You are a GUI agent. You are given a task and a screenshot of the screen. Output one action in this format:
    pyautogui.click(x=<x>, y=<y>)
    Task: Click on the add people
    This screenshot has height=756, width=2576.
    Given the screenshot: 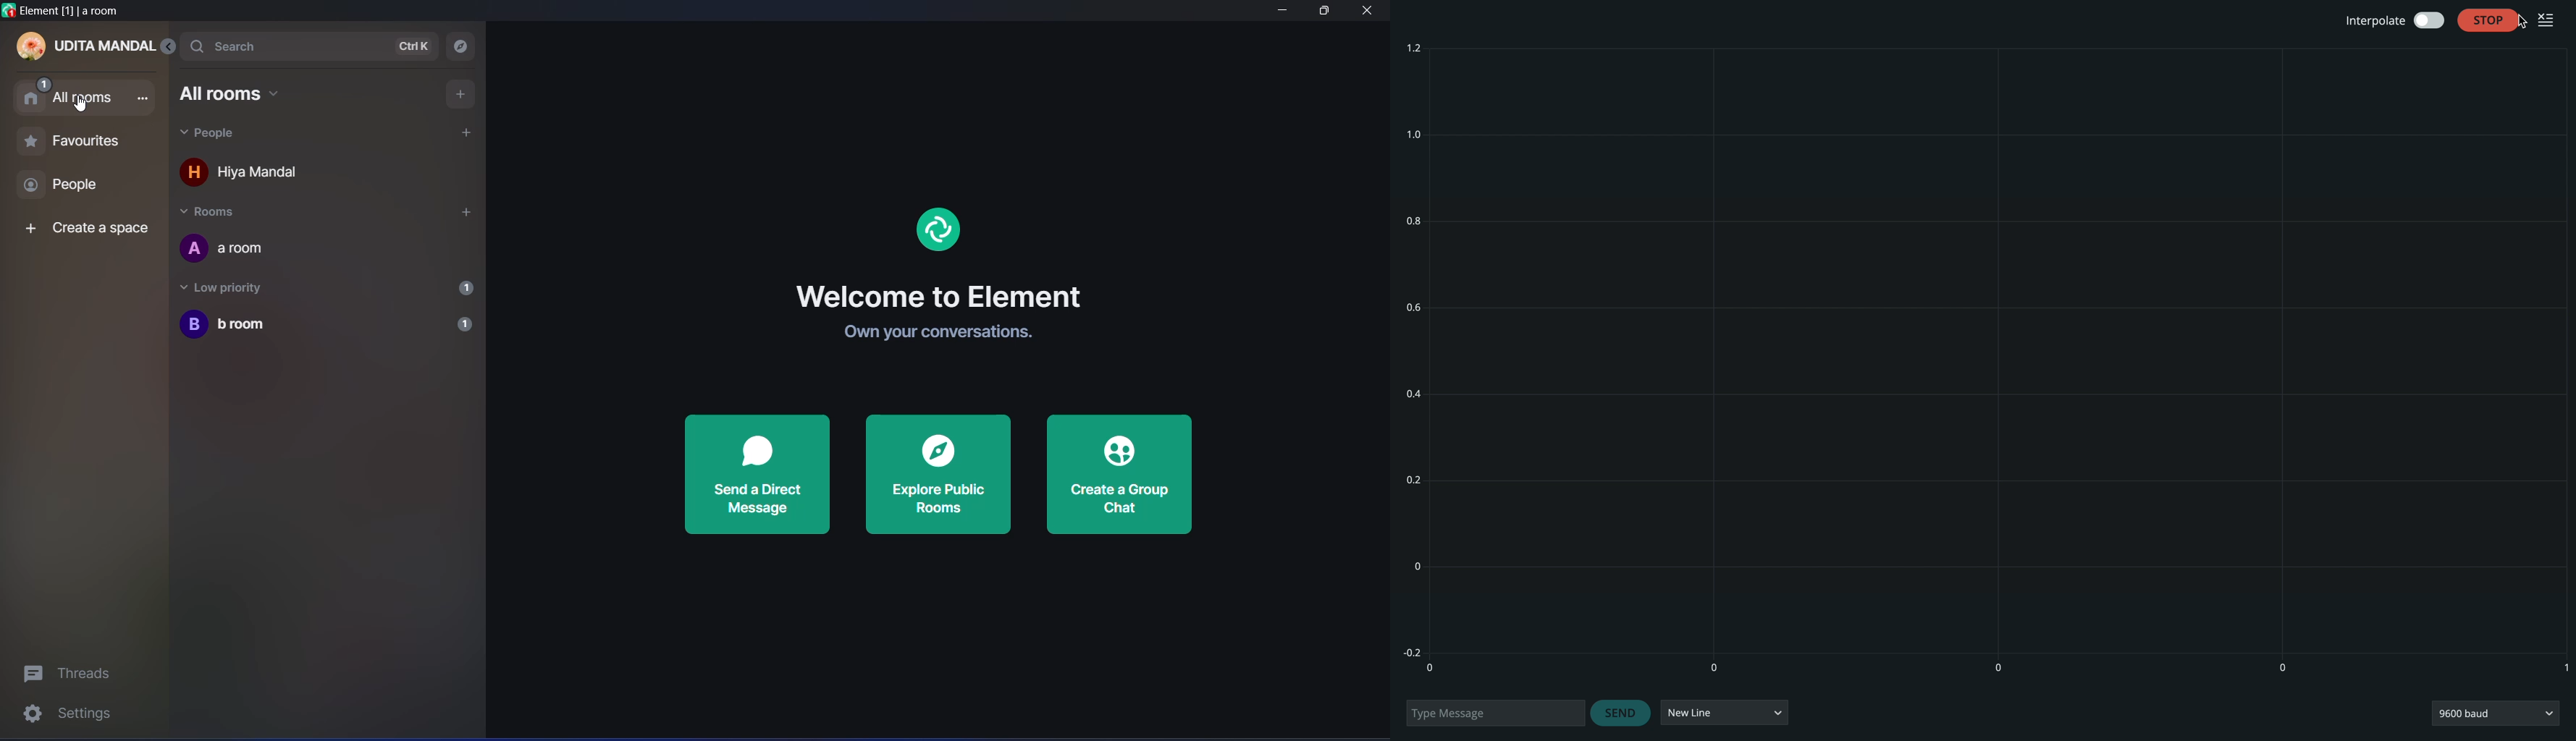 What is the action you would take?
    pyautogui.click(x=466, y=132)
    